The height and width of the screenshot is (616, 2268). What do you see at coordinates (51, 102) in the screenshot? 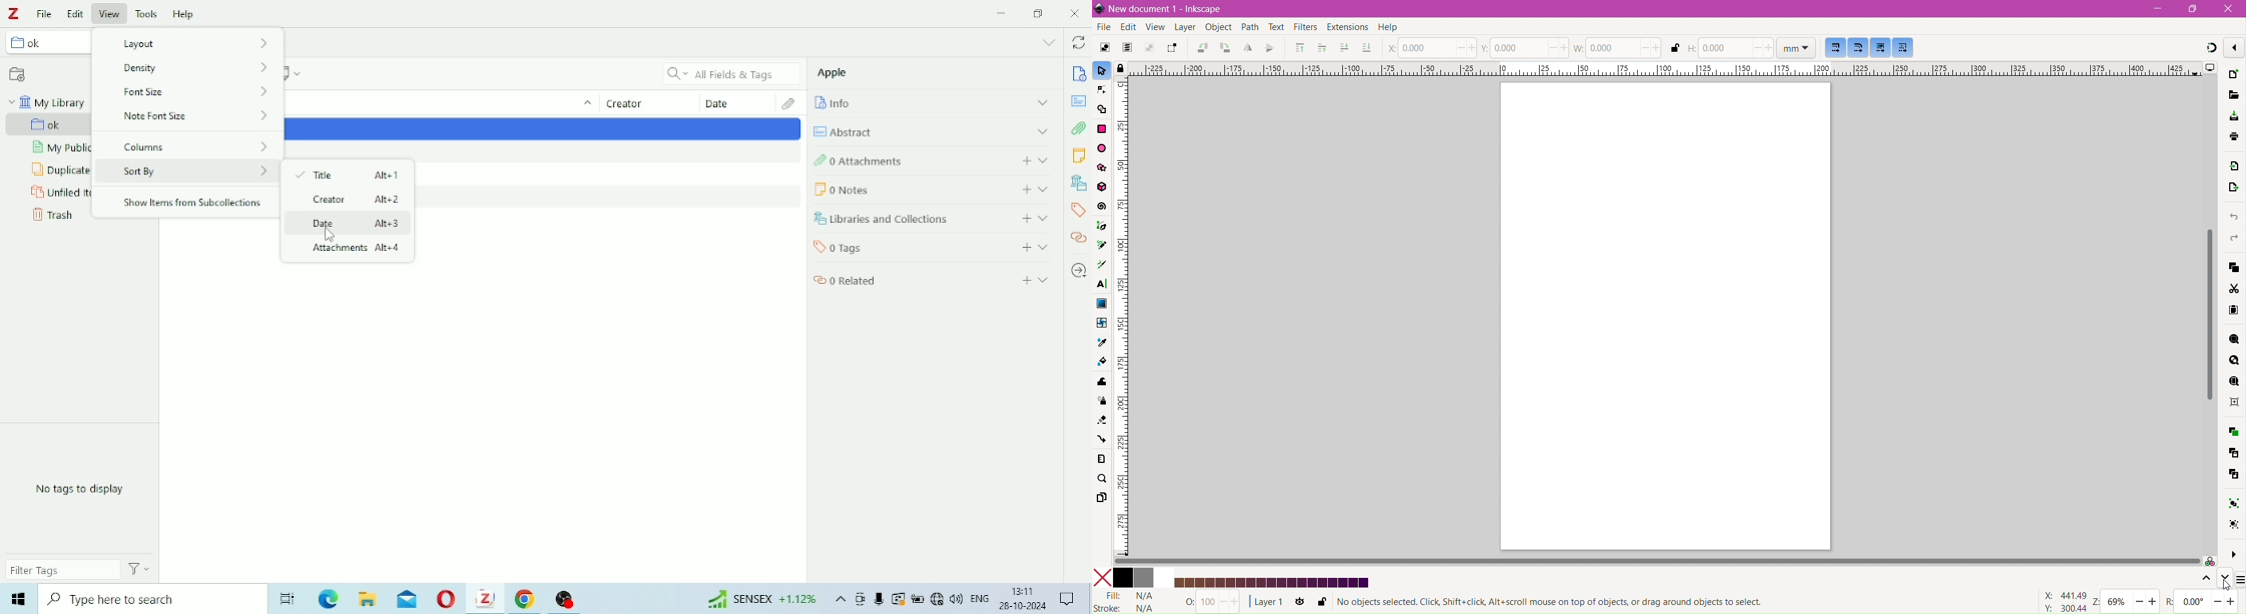
I see `My Library` at bounding box center [51, 102].